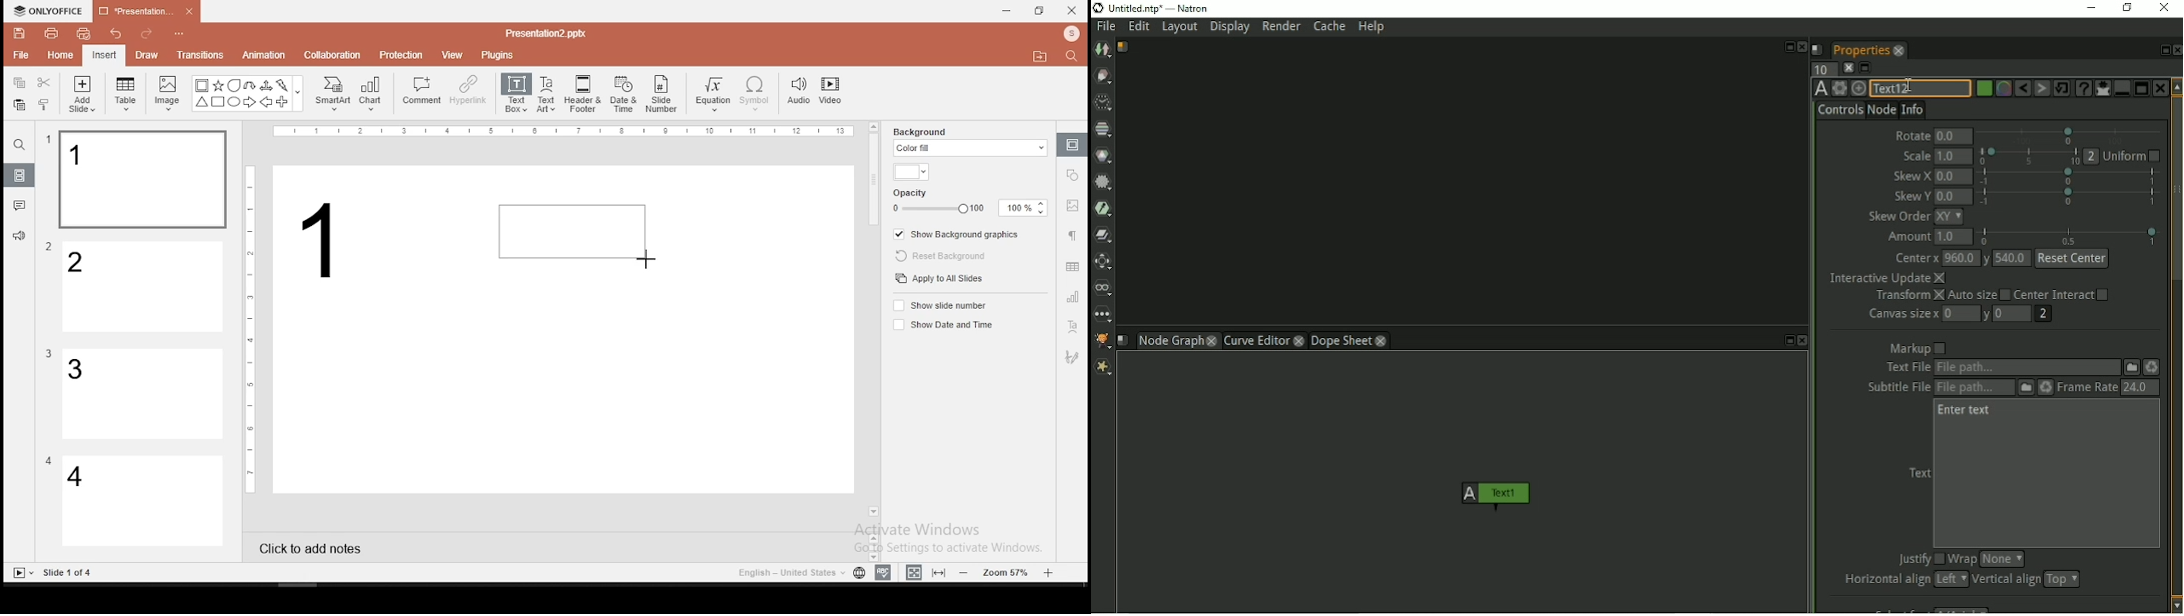 Image resolution: width=2184 pixels, height=616 pixels. What do you see at coordinates (217, 103) in the screenshot?
I see `Square` at bounding box center [217, 103].